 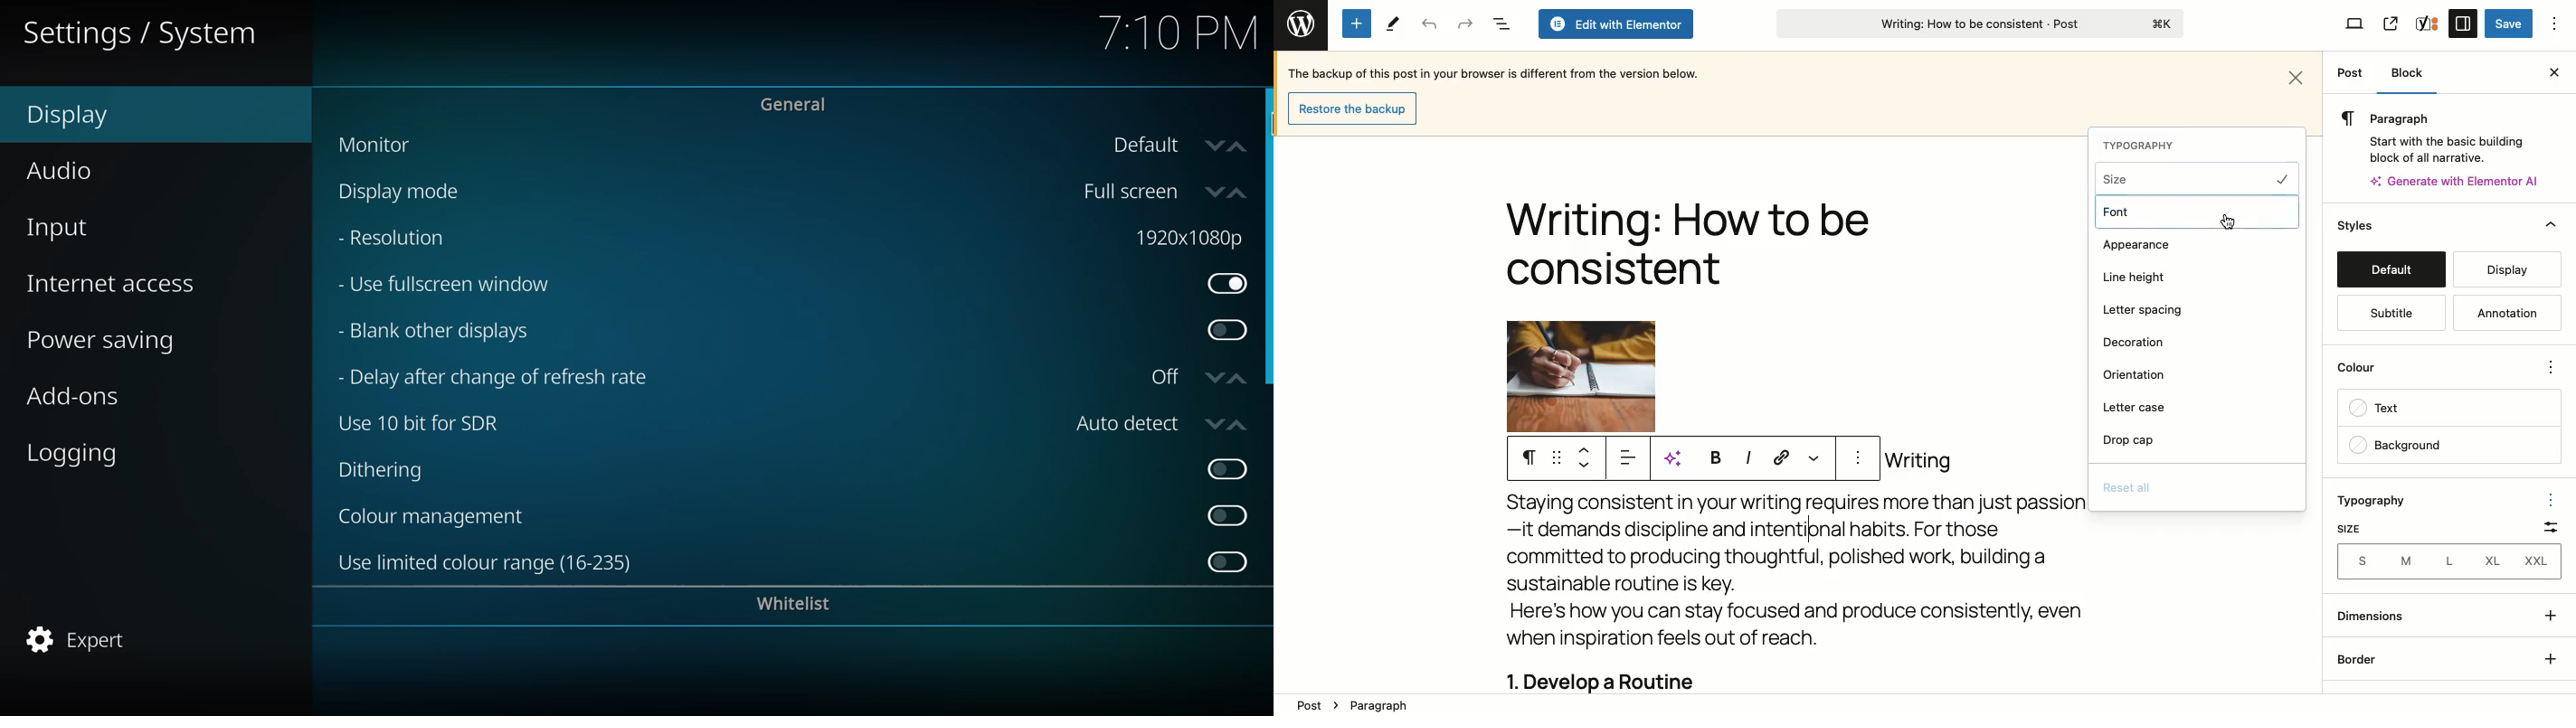 I want to click on use limited color range, so click(x=483, y=564).